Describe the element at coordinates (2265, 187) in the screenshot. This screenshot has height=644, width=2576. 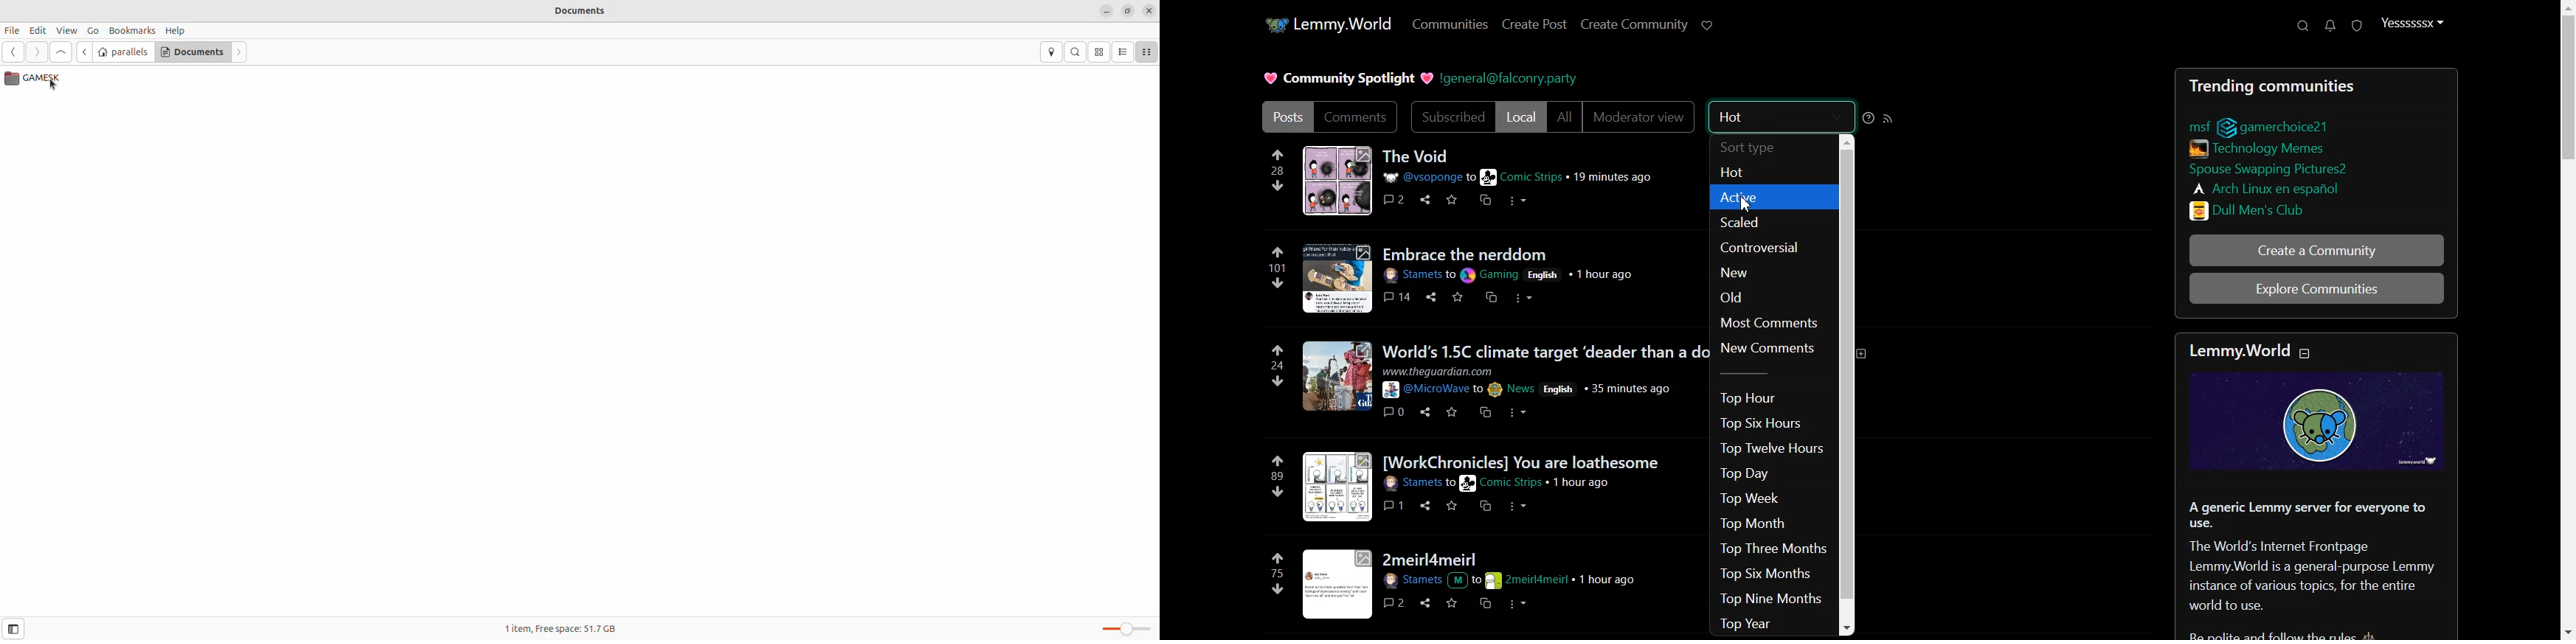
I see `LInks` at that location.